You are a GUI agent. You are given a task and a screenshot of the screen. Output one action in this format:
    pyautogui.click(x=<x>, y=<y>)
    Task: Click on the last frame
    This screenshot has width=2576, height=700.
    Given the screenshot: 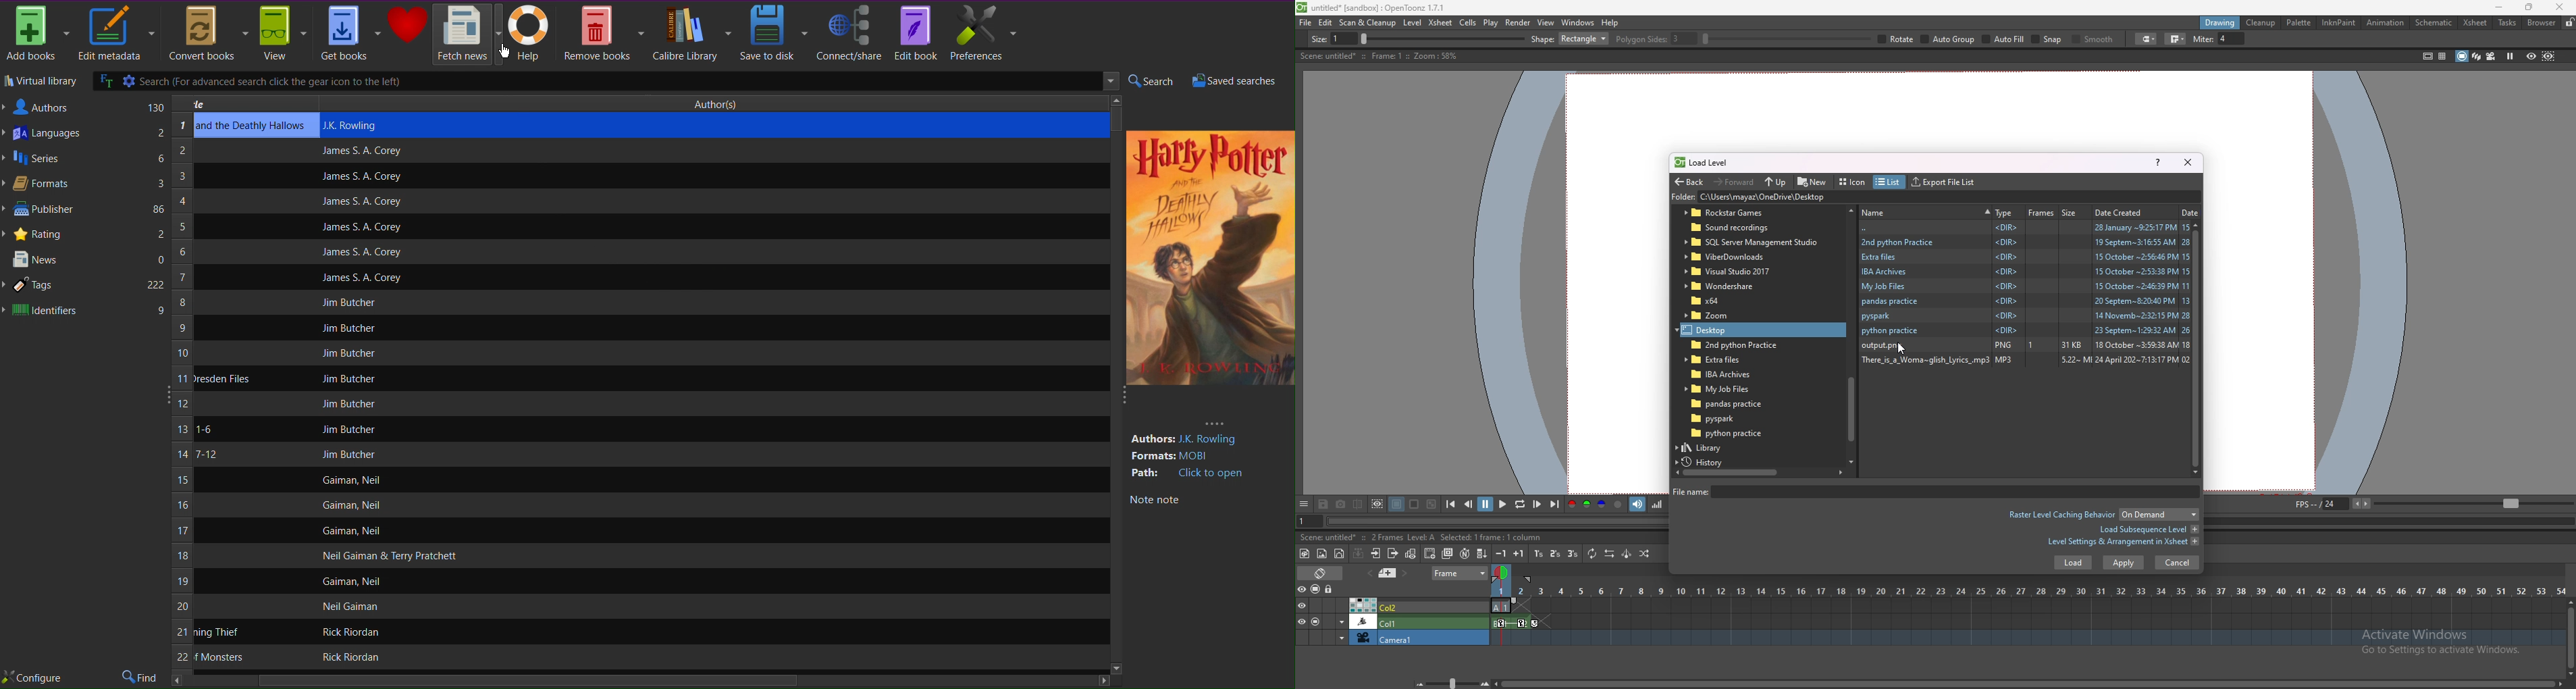 What is the action you would take?
    pyautogui.click(x=1553, y=504)
    